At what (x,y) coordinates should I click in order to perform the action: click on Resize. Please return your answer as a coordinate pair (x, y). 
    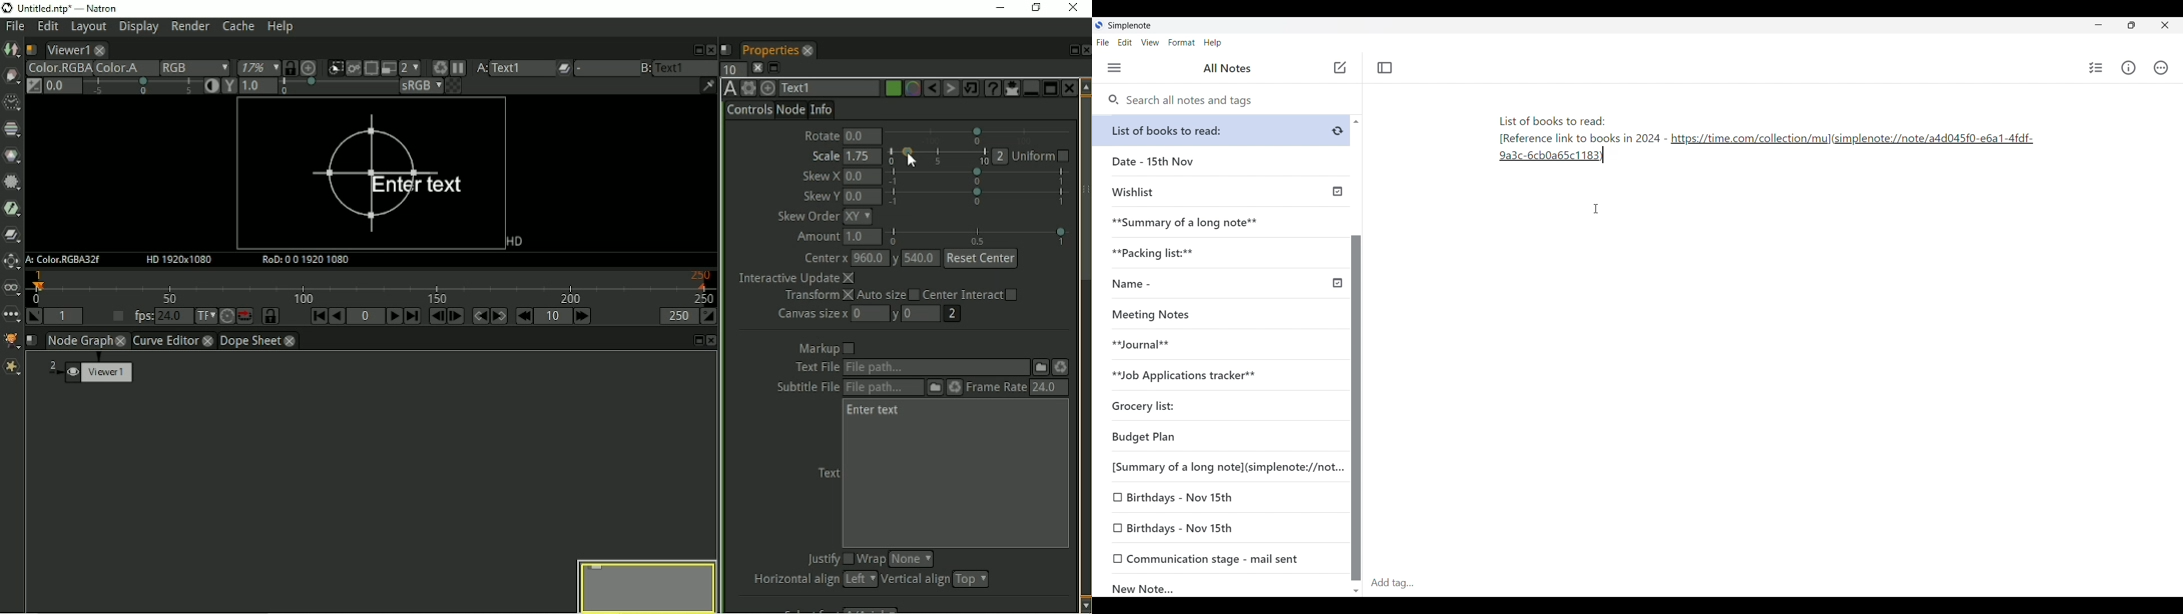
    Looking at the image, I should click on (2128, 26).